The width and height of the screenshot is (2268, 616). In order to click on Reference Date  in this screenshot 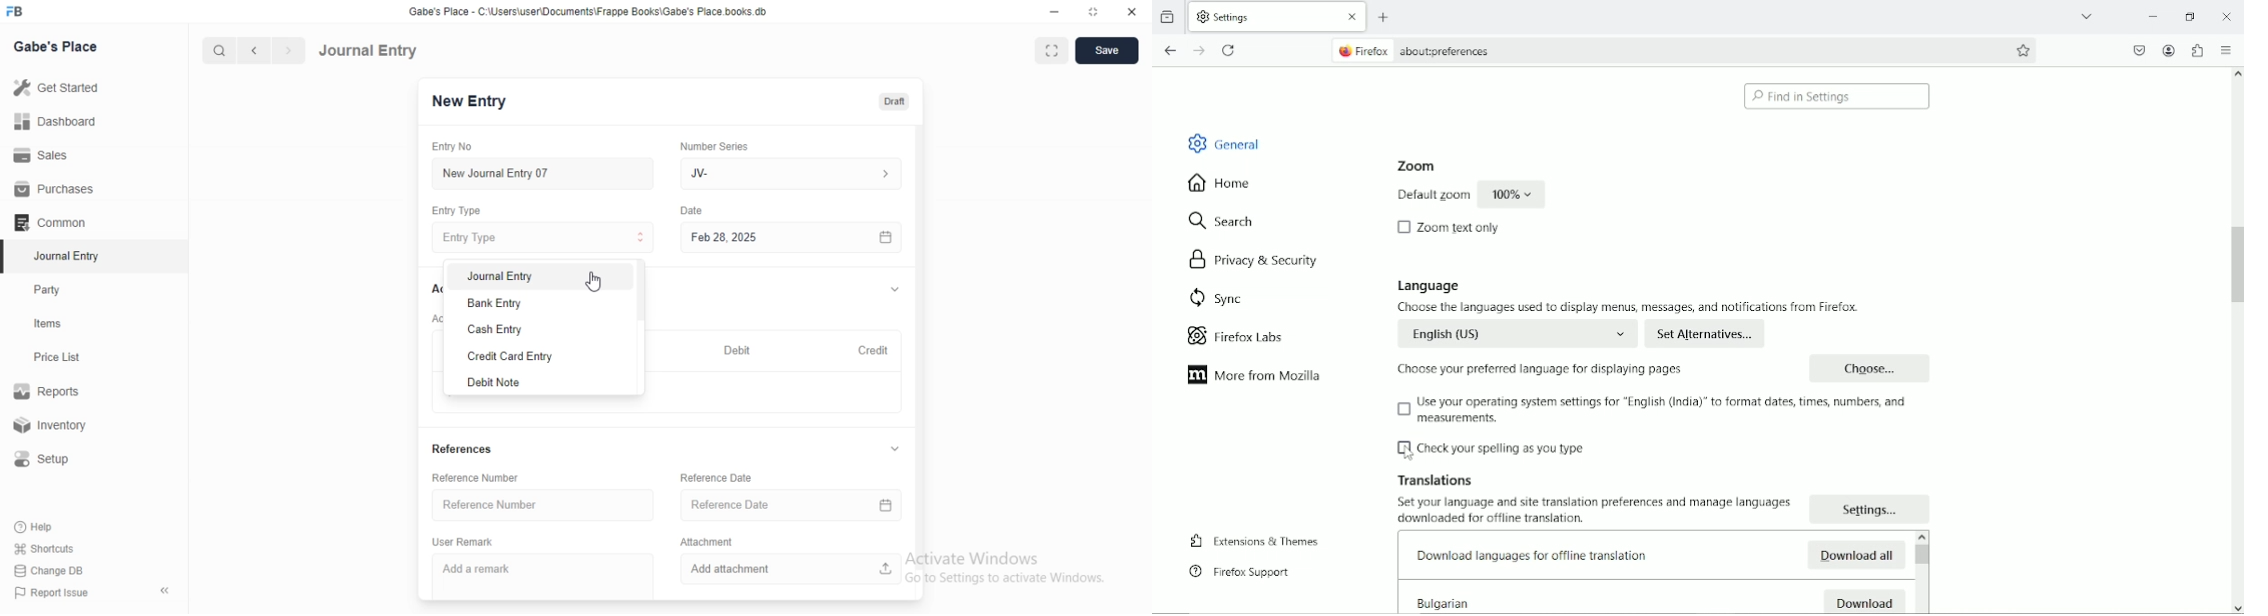, I will do `click(787, 505)`.